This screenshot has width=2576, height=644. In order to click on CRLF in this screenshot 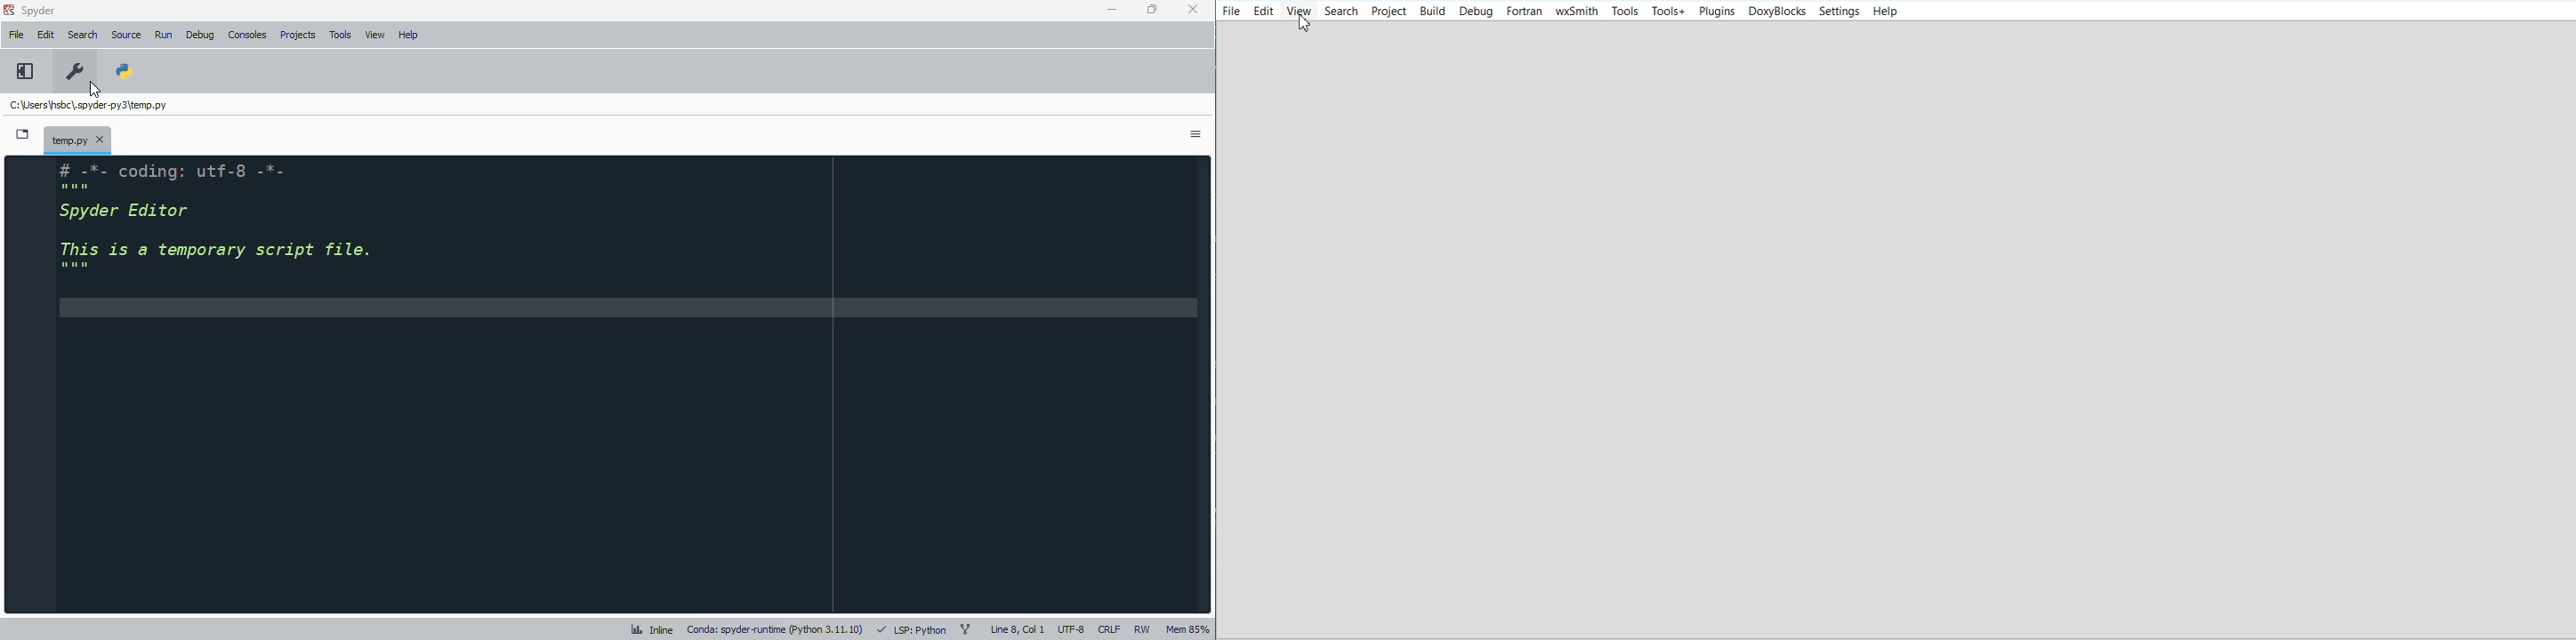, I will do `click(1110, 628)`.